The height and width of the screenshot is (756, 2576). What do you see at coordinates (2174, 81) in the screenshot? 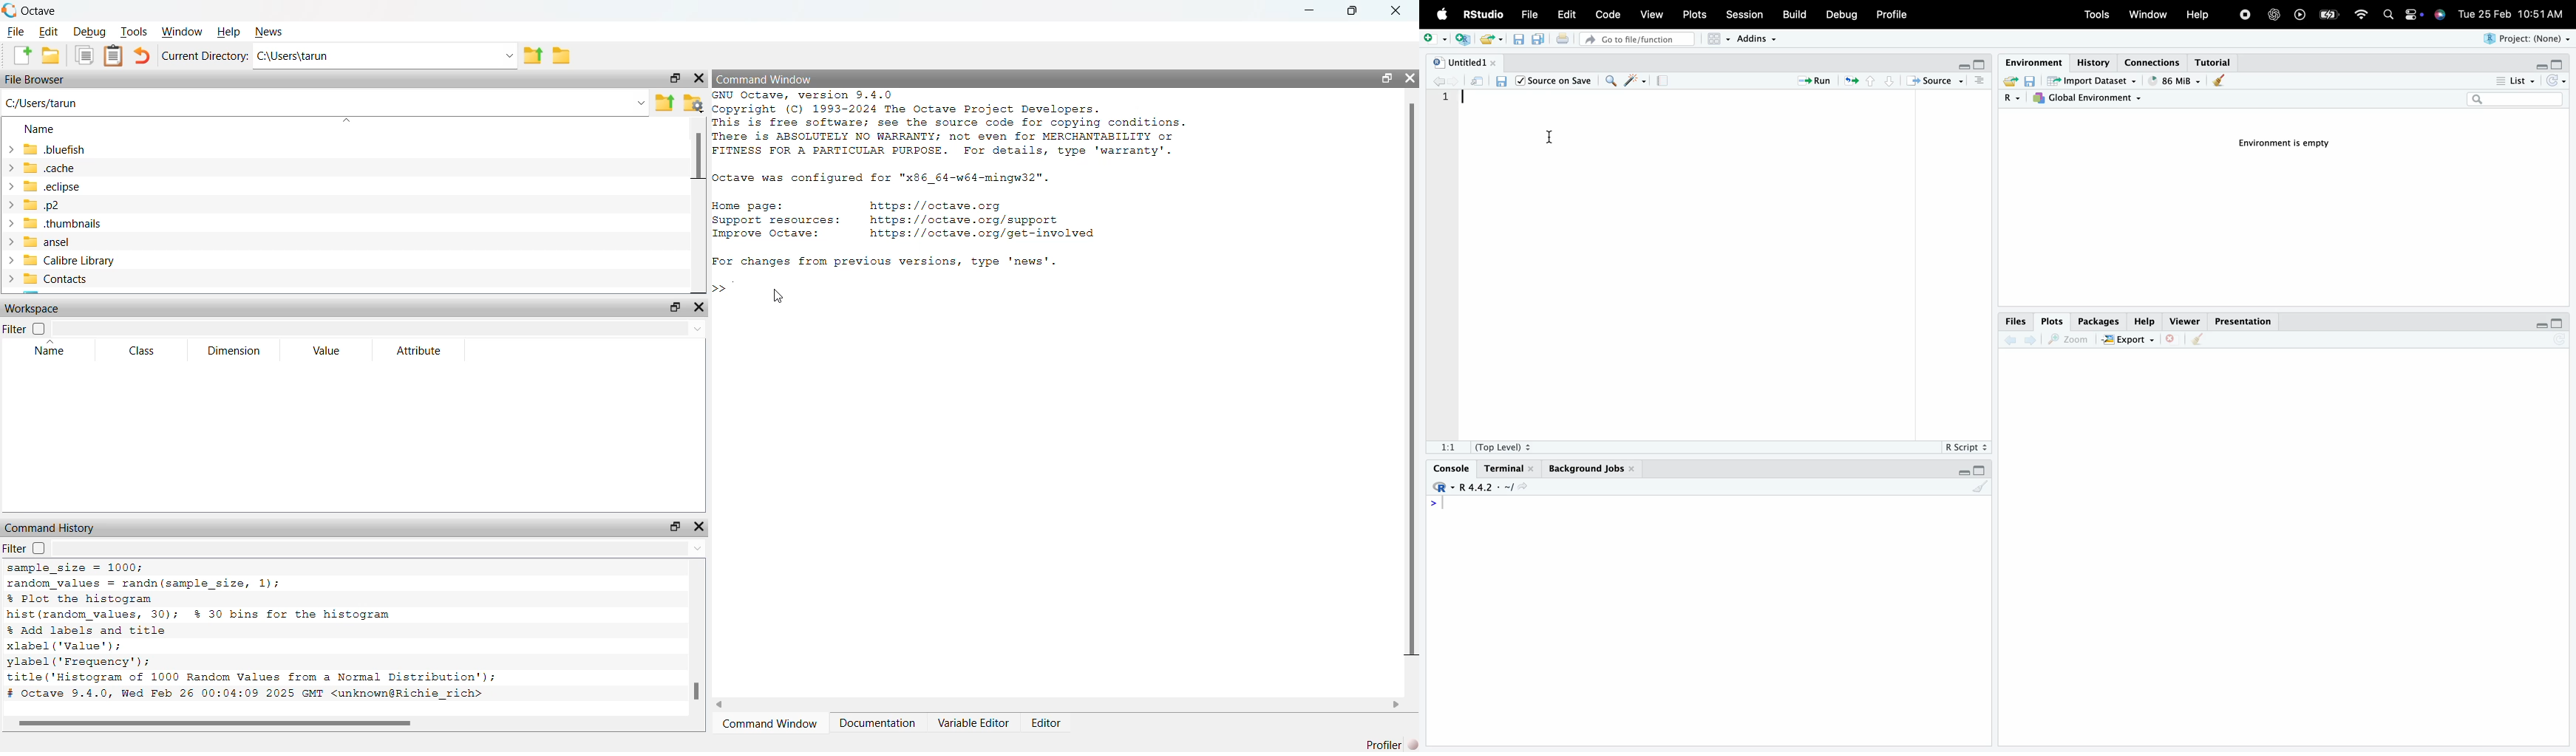
I see `" 86 MiB` at bounding box center [2174, 81].